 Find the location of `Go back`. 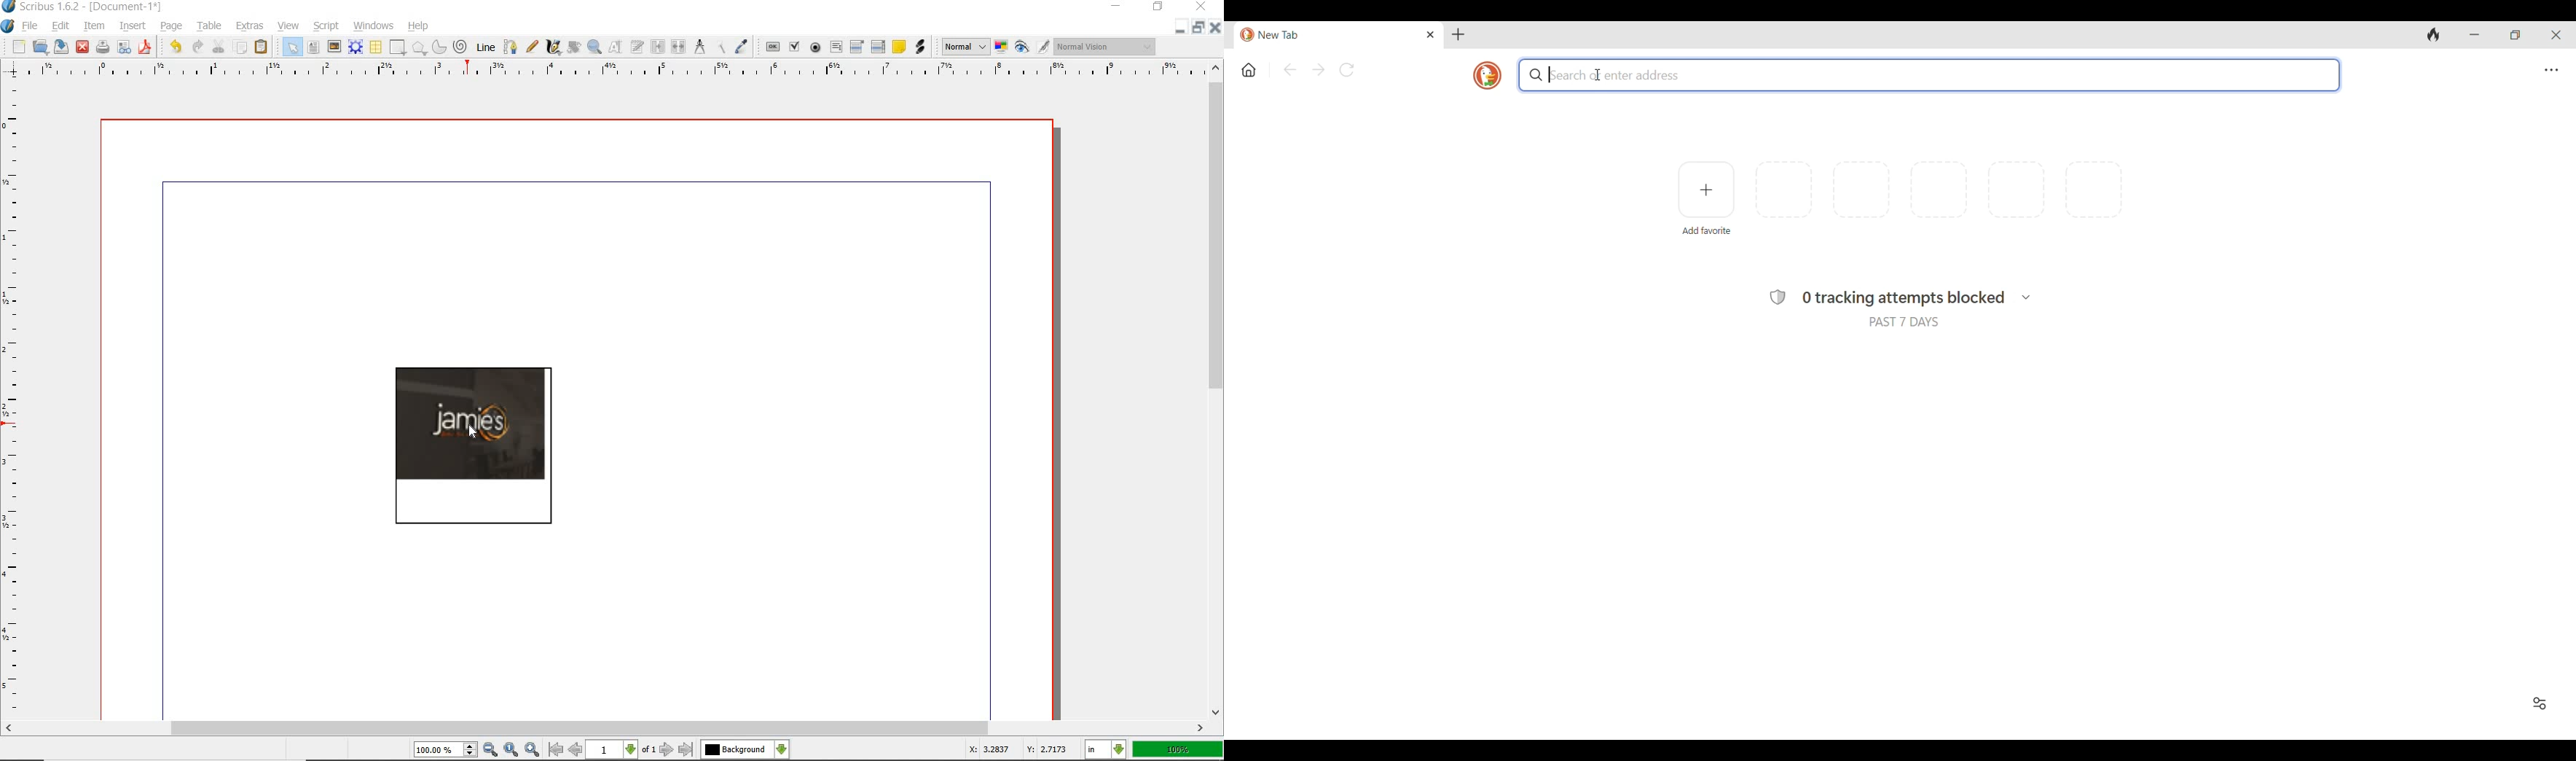

Go back is located at coordinates (1290, 69).